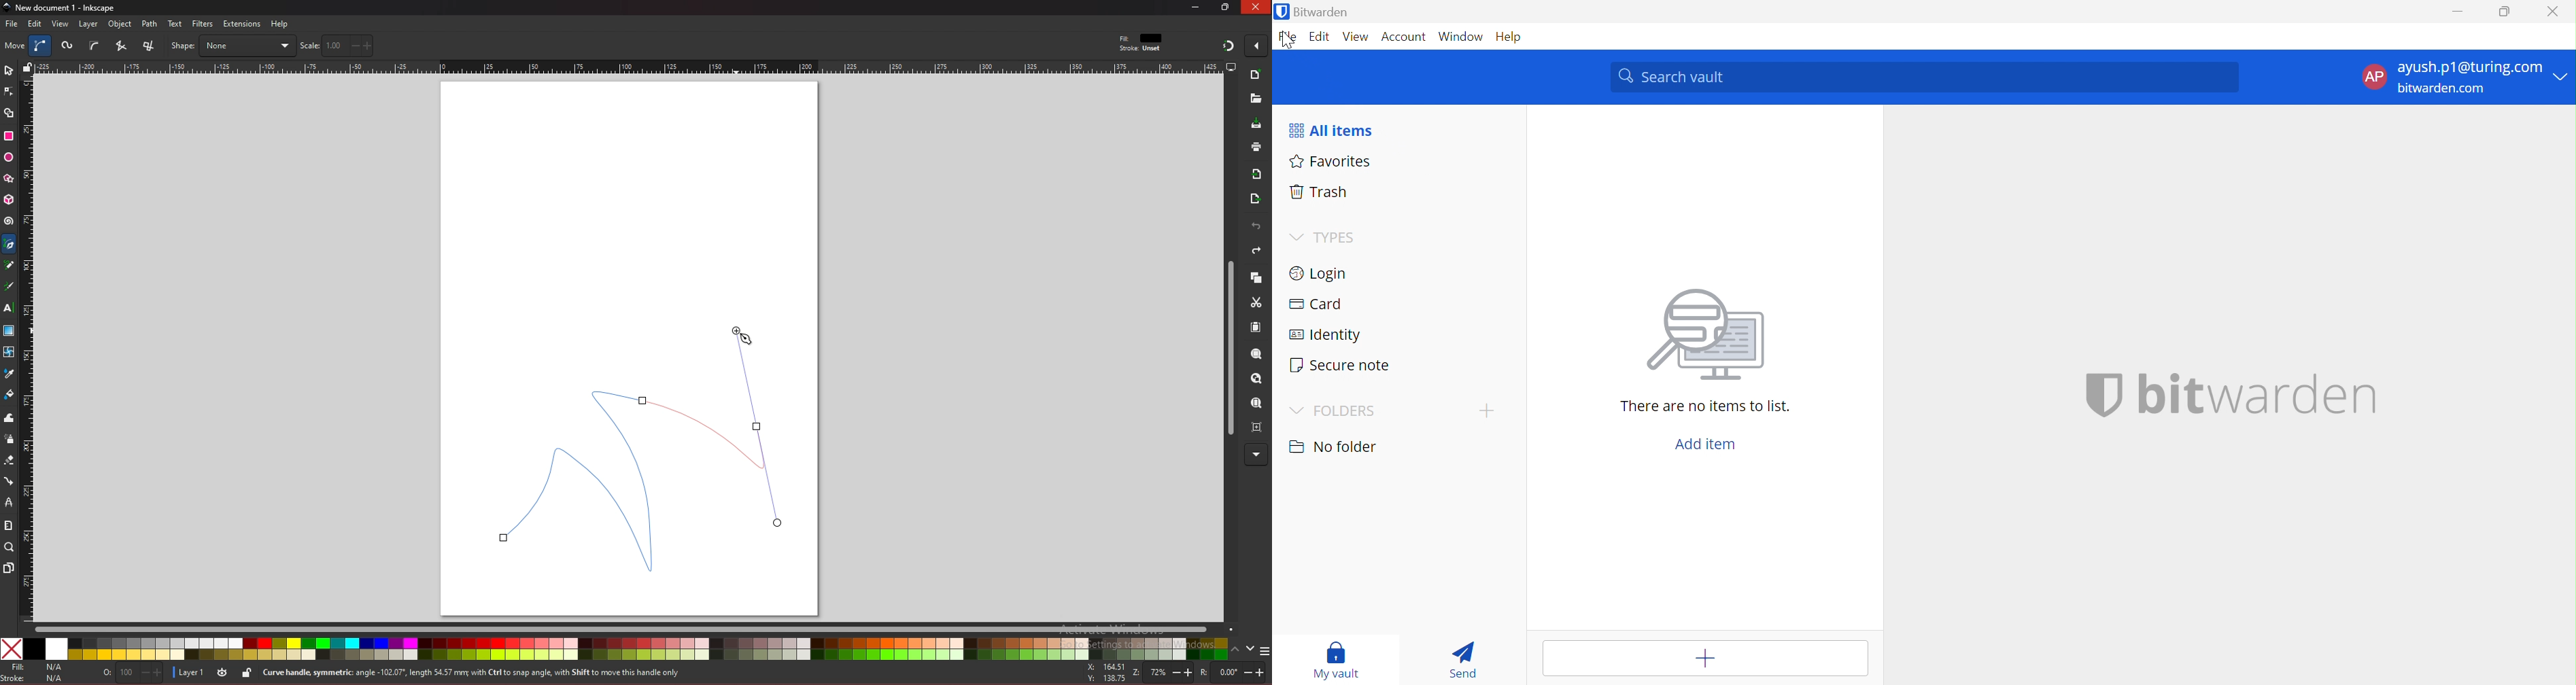  What do you see at coordinates (1259, 426) in the screenshot?
I see `zoom centre page` at bounding box center [1259, 426].